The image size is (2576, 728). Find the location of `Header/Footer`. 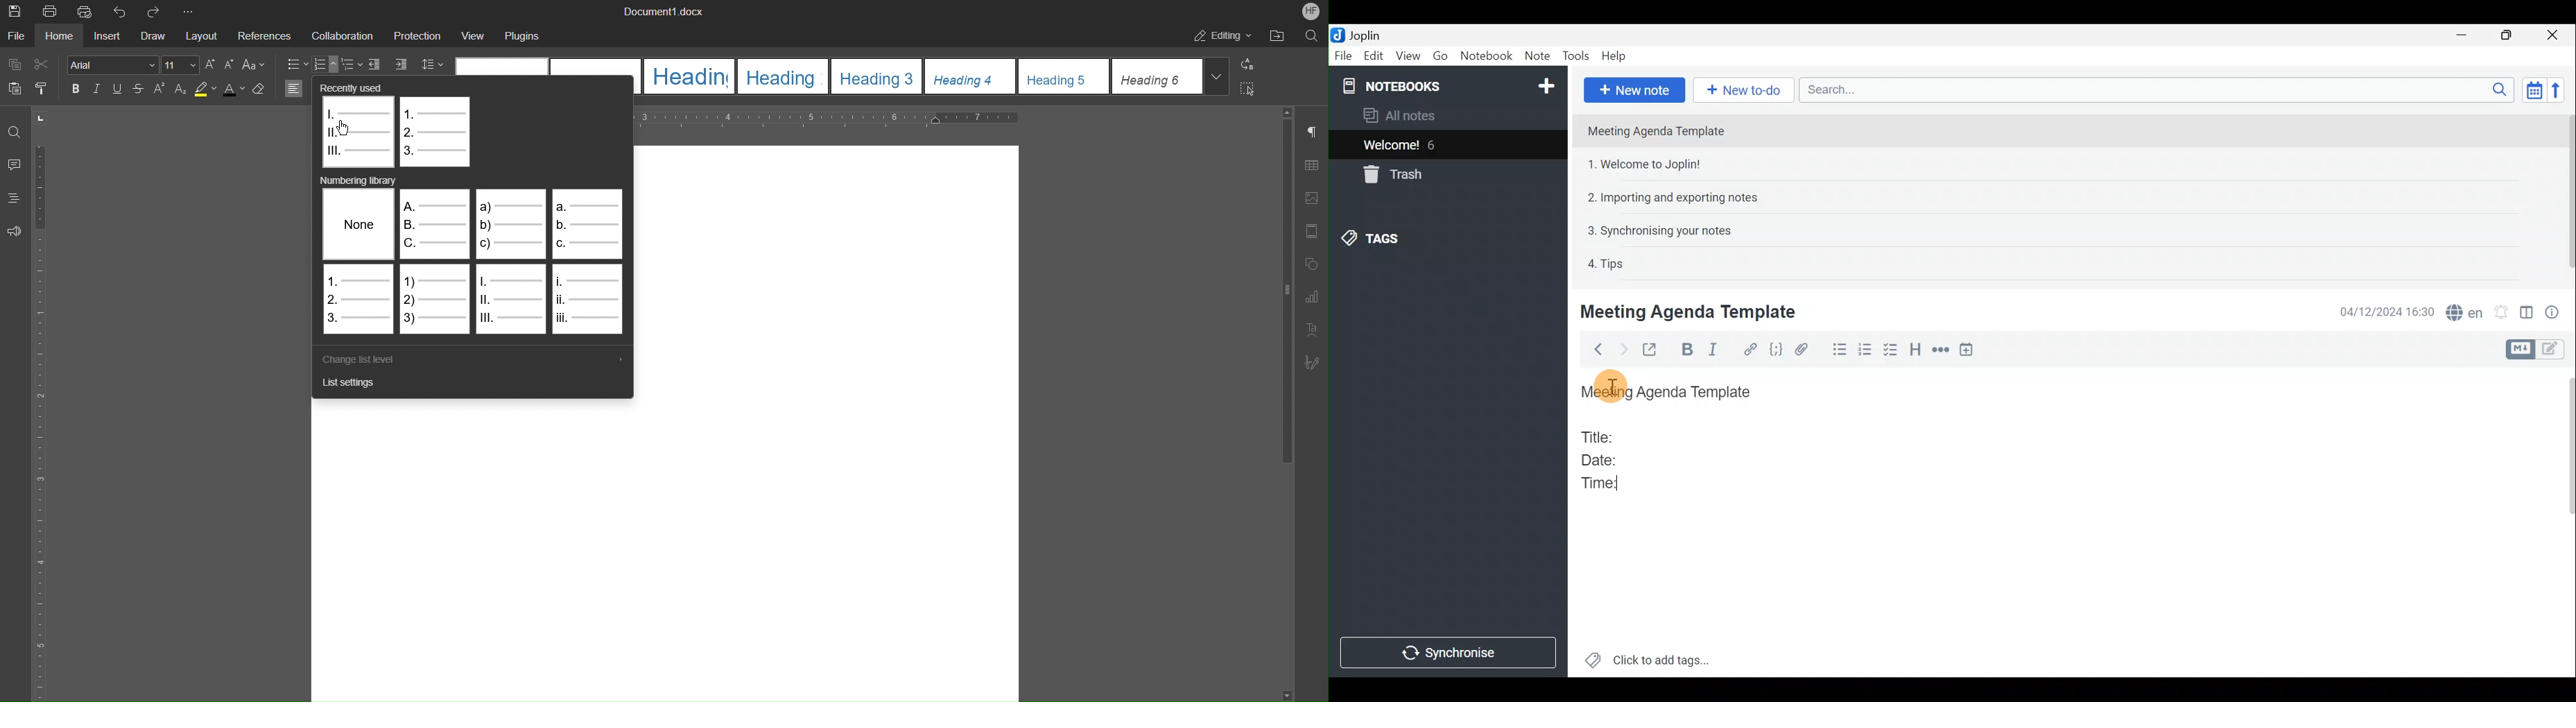

Header/Footer is located at coordinates (1311, 232).